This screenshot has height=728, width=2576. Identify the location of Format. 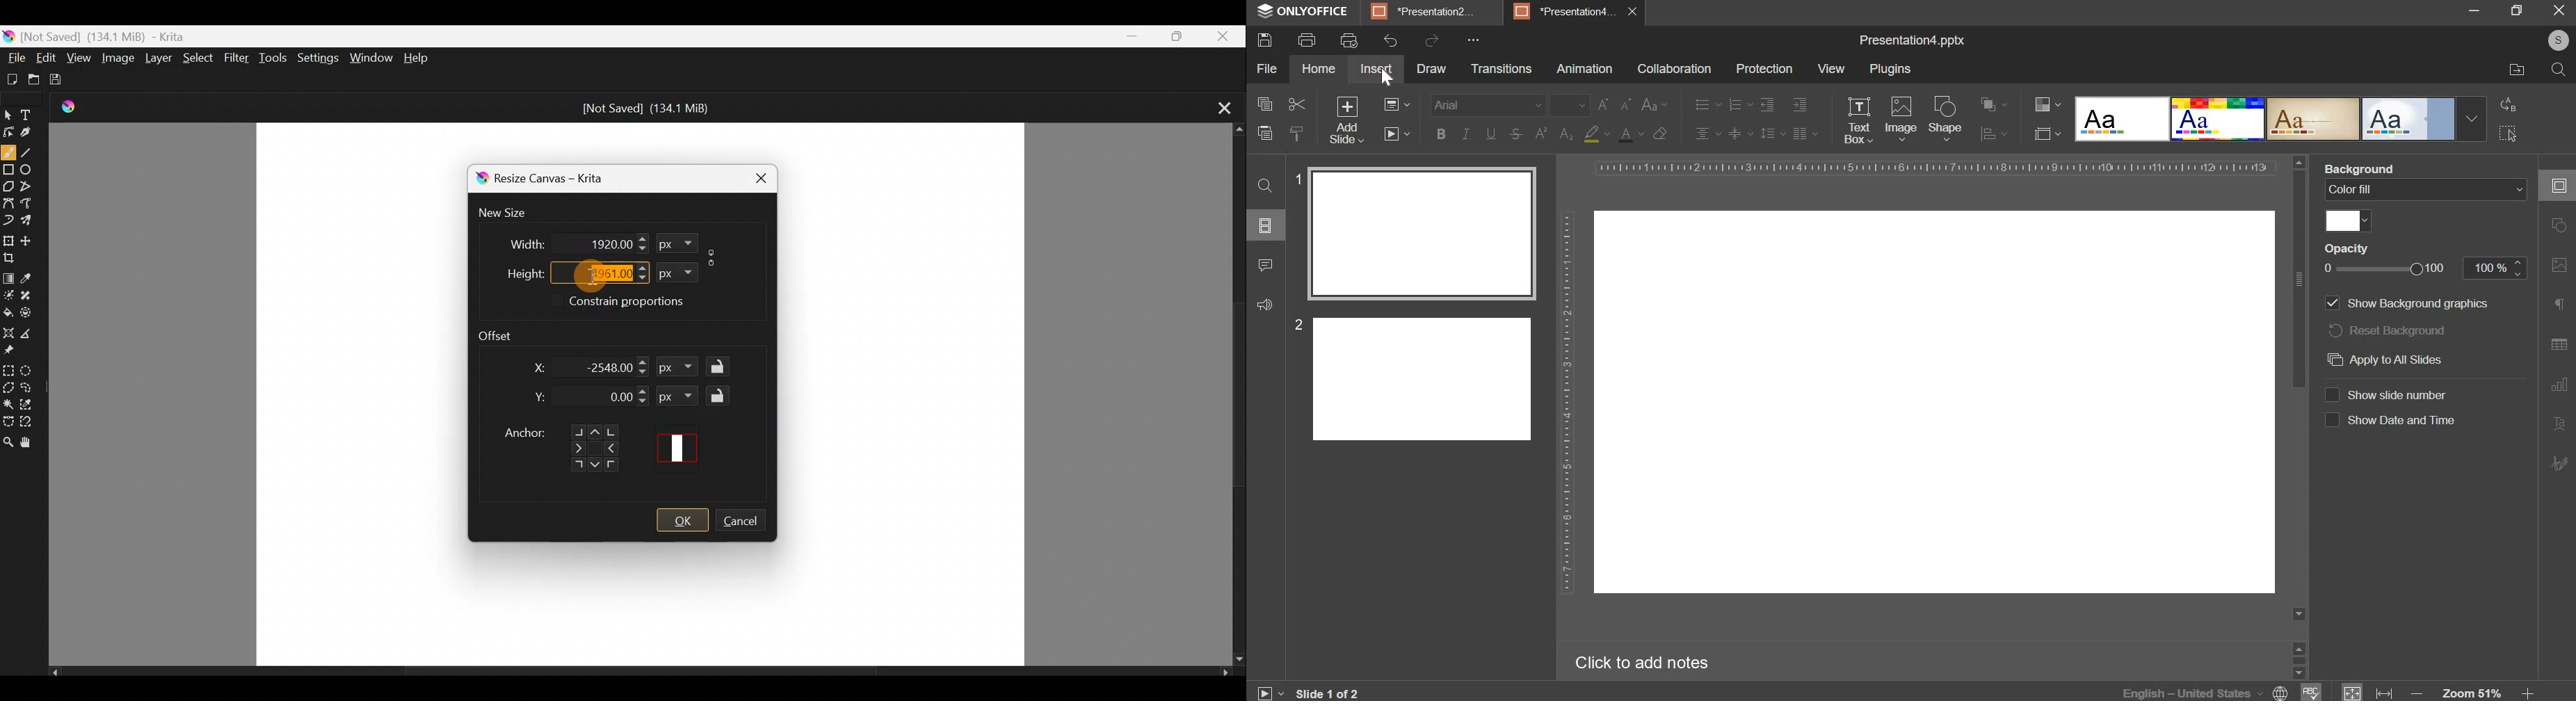
(676, 243).